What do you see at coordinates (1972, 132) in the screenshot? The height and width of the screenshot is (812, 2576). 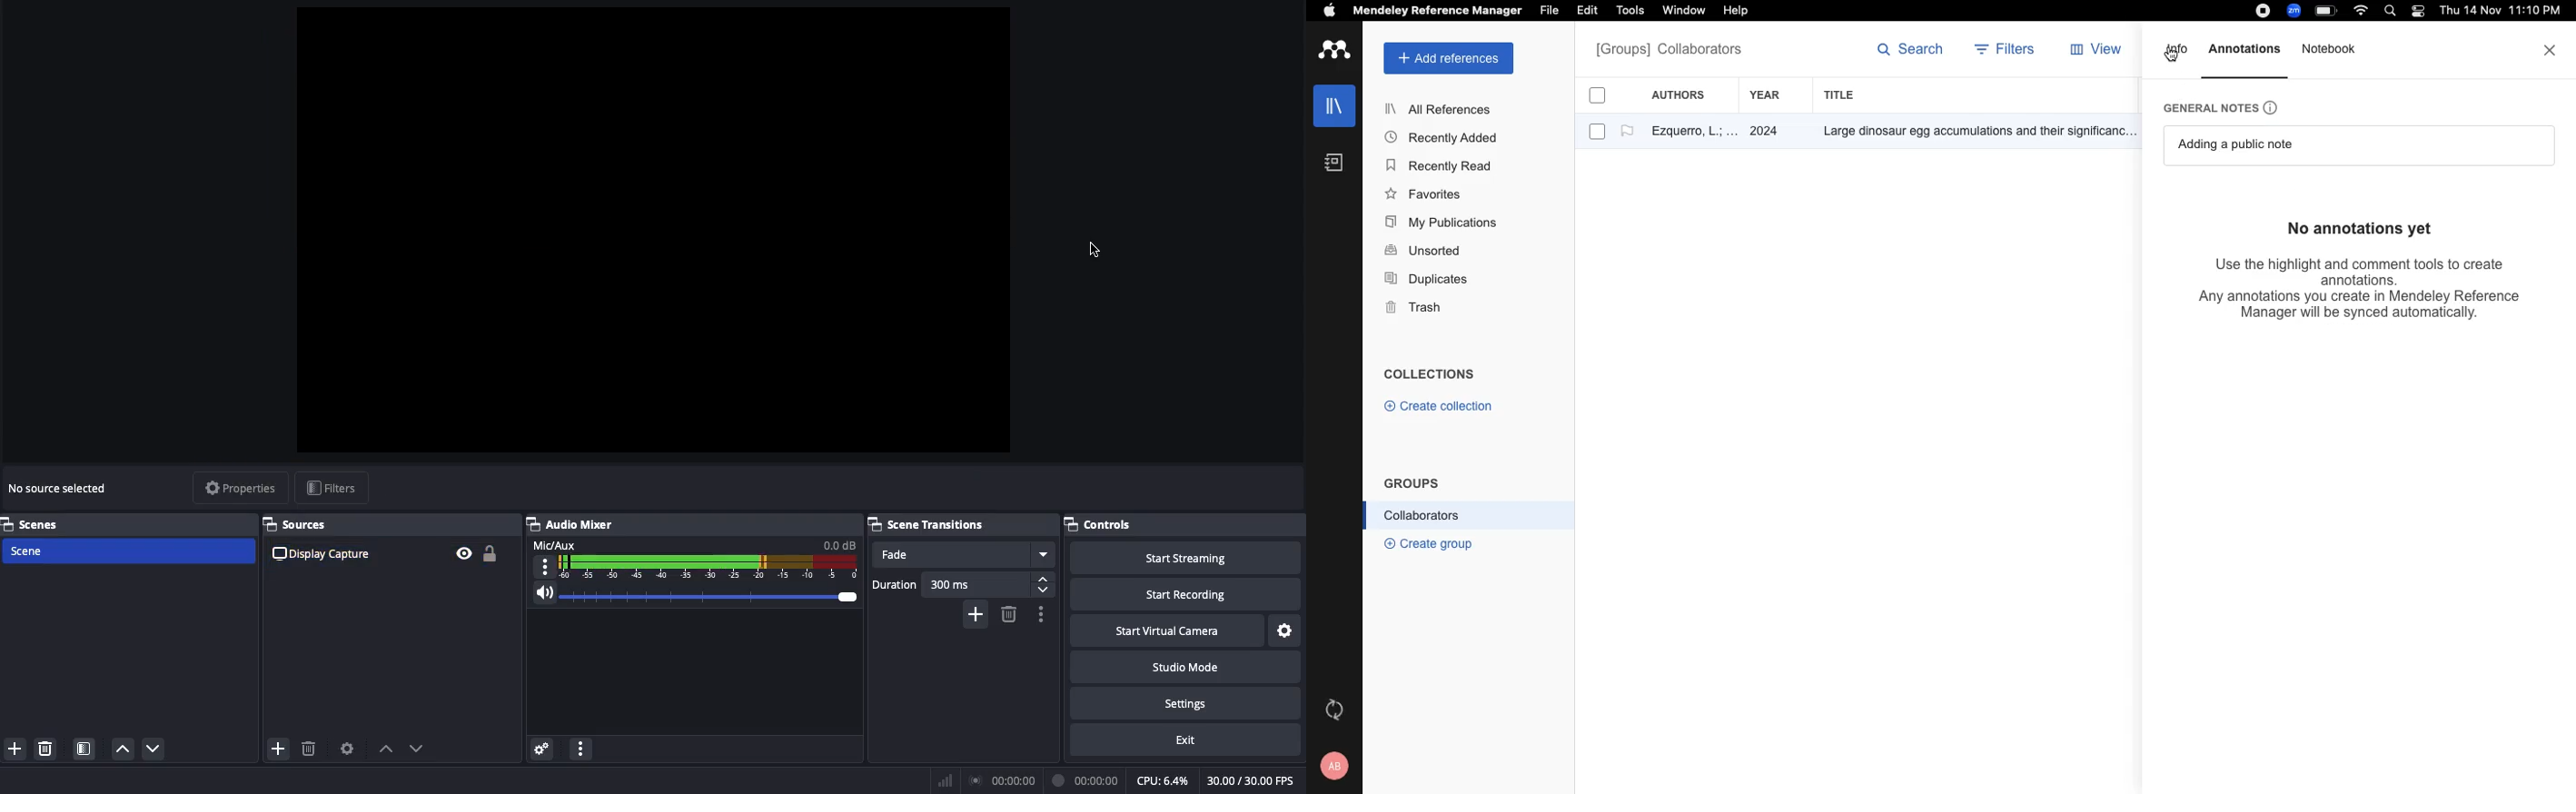 I see `` at bounding box center [1972, 132].